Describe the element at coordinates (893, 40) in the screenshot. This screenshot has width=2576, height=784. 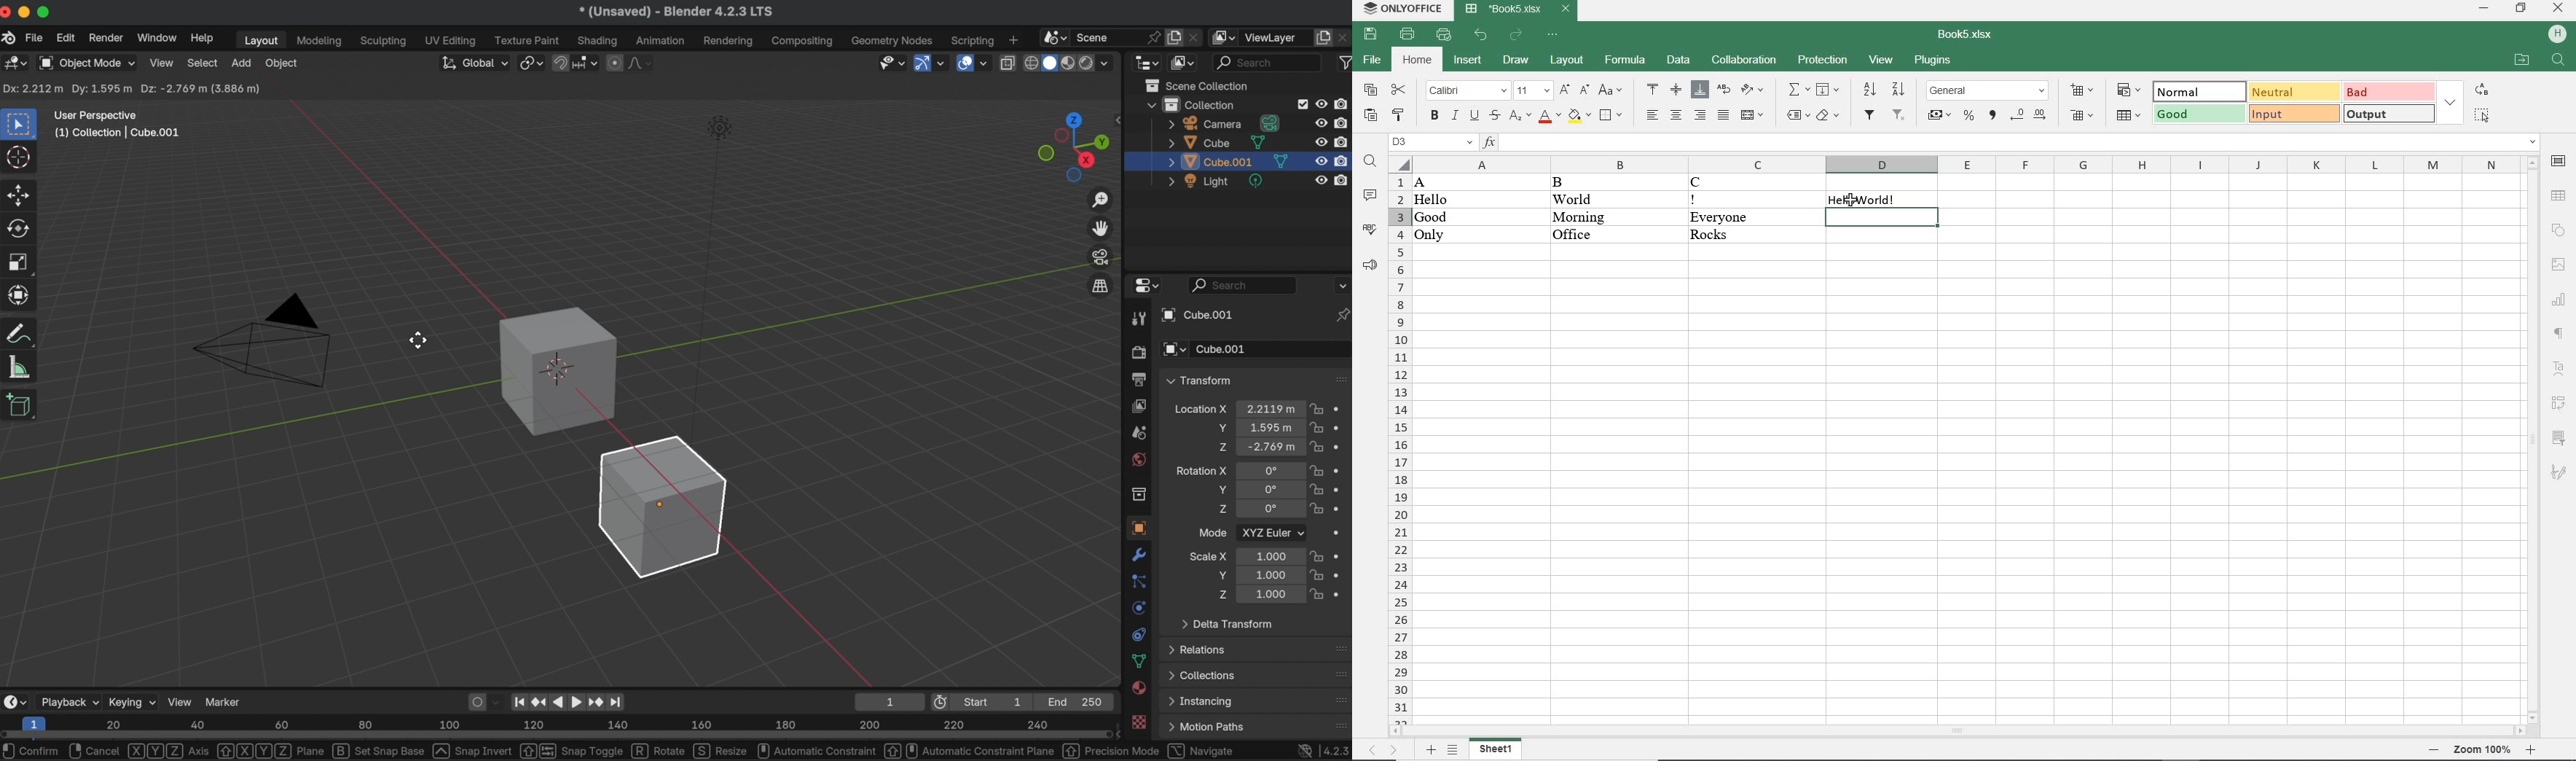
I see `geometry nodes` at that location.